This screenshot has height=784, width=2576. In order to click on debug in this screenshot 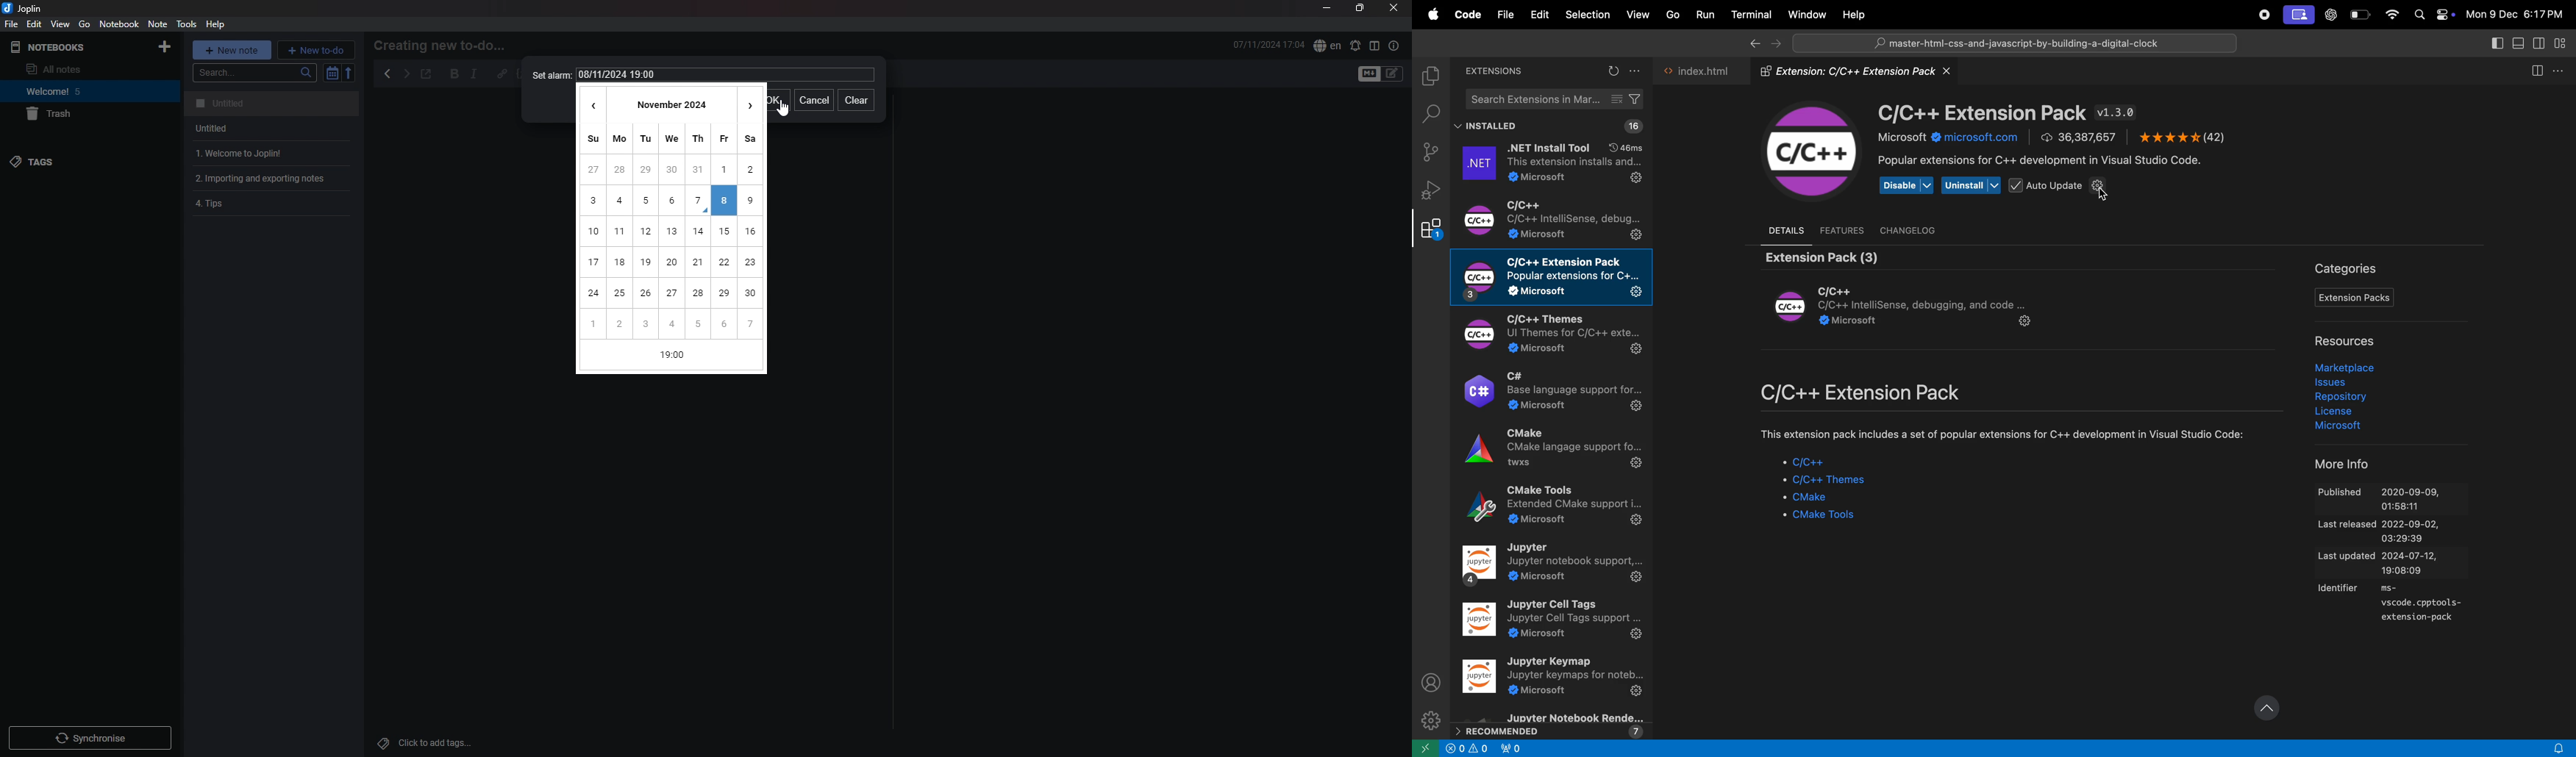, I will do `click(1431, 190)`.